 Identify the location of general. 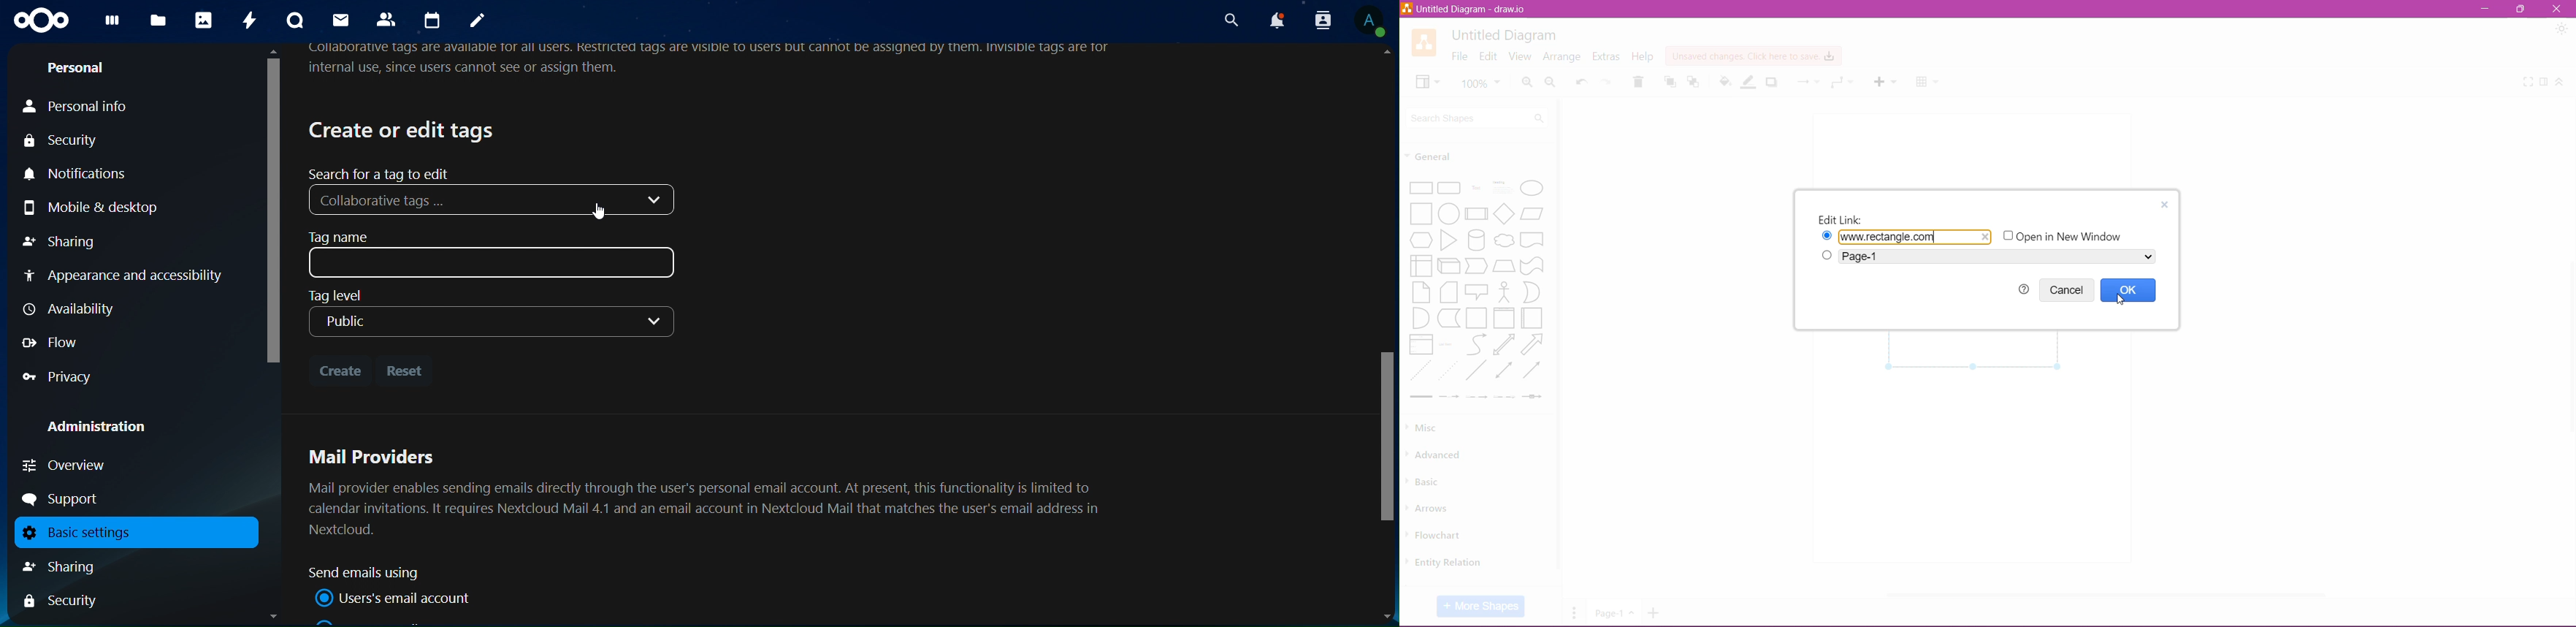
(1443, 156).